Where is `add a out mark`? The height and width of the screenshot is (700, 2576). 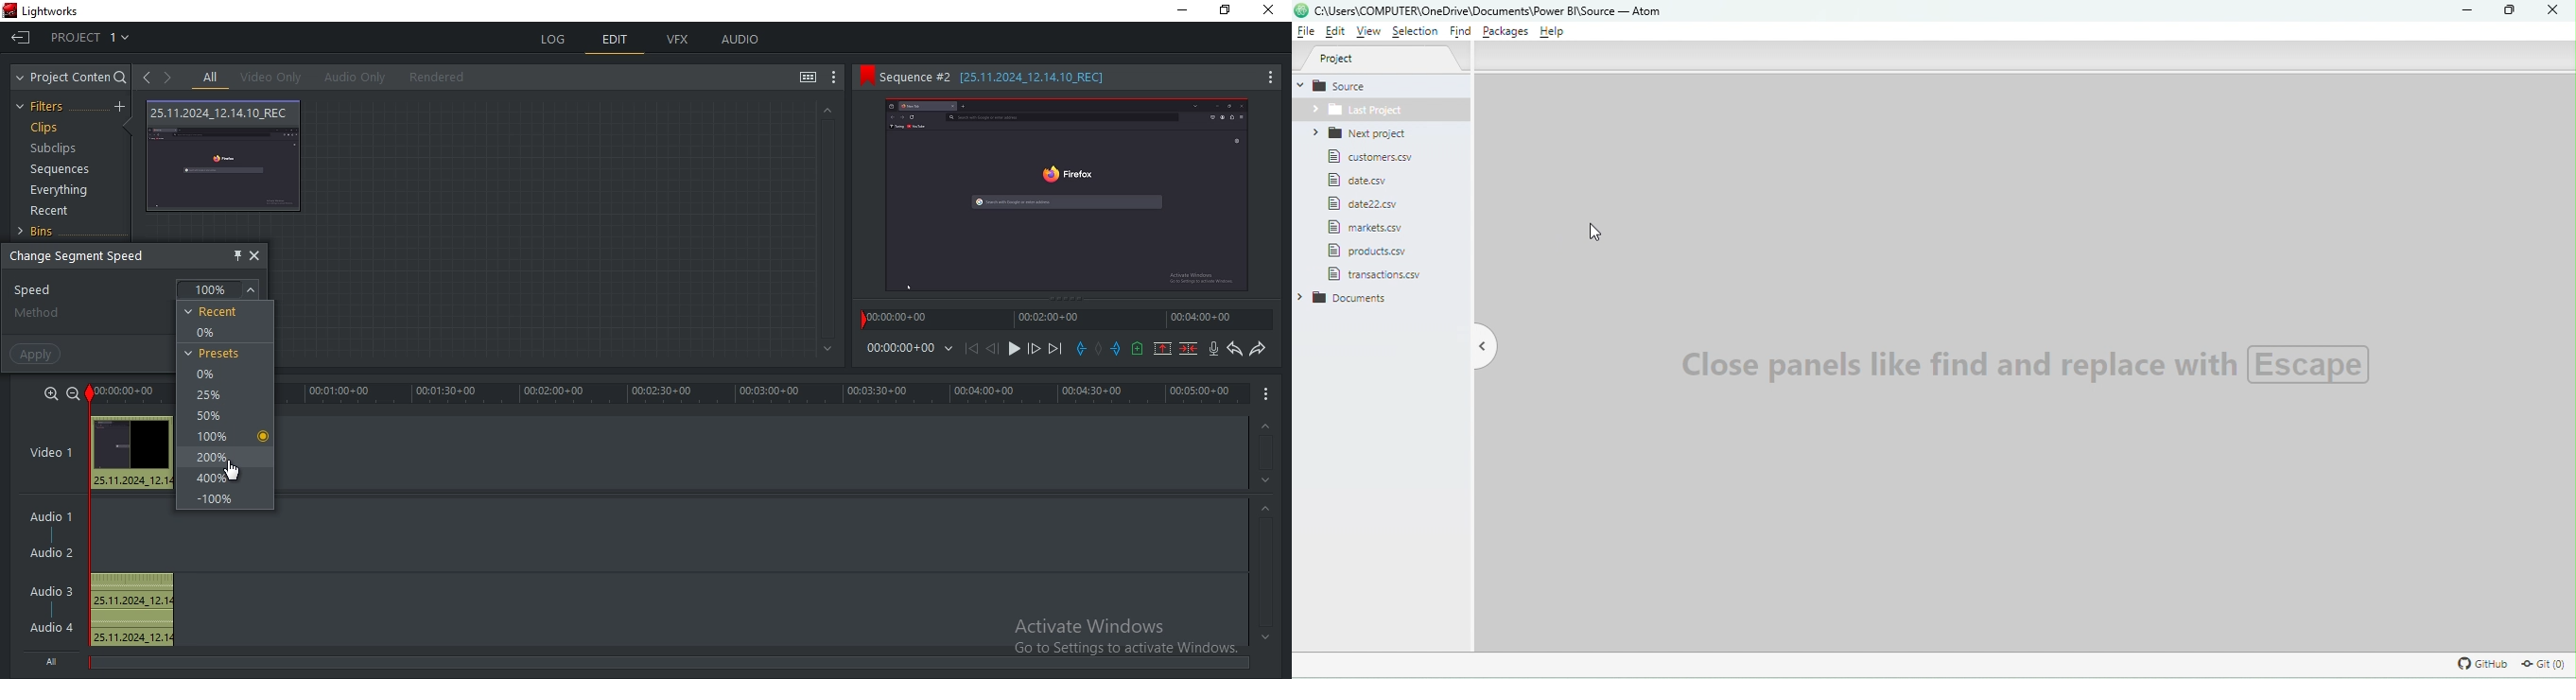
add a out mark is located at coordinates (1116, 348).